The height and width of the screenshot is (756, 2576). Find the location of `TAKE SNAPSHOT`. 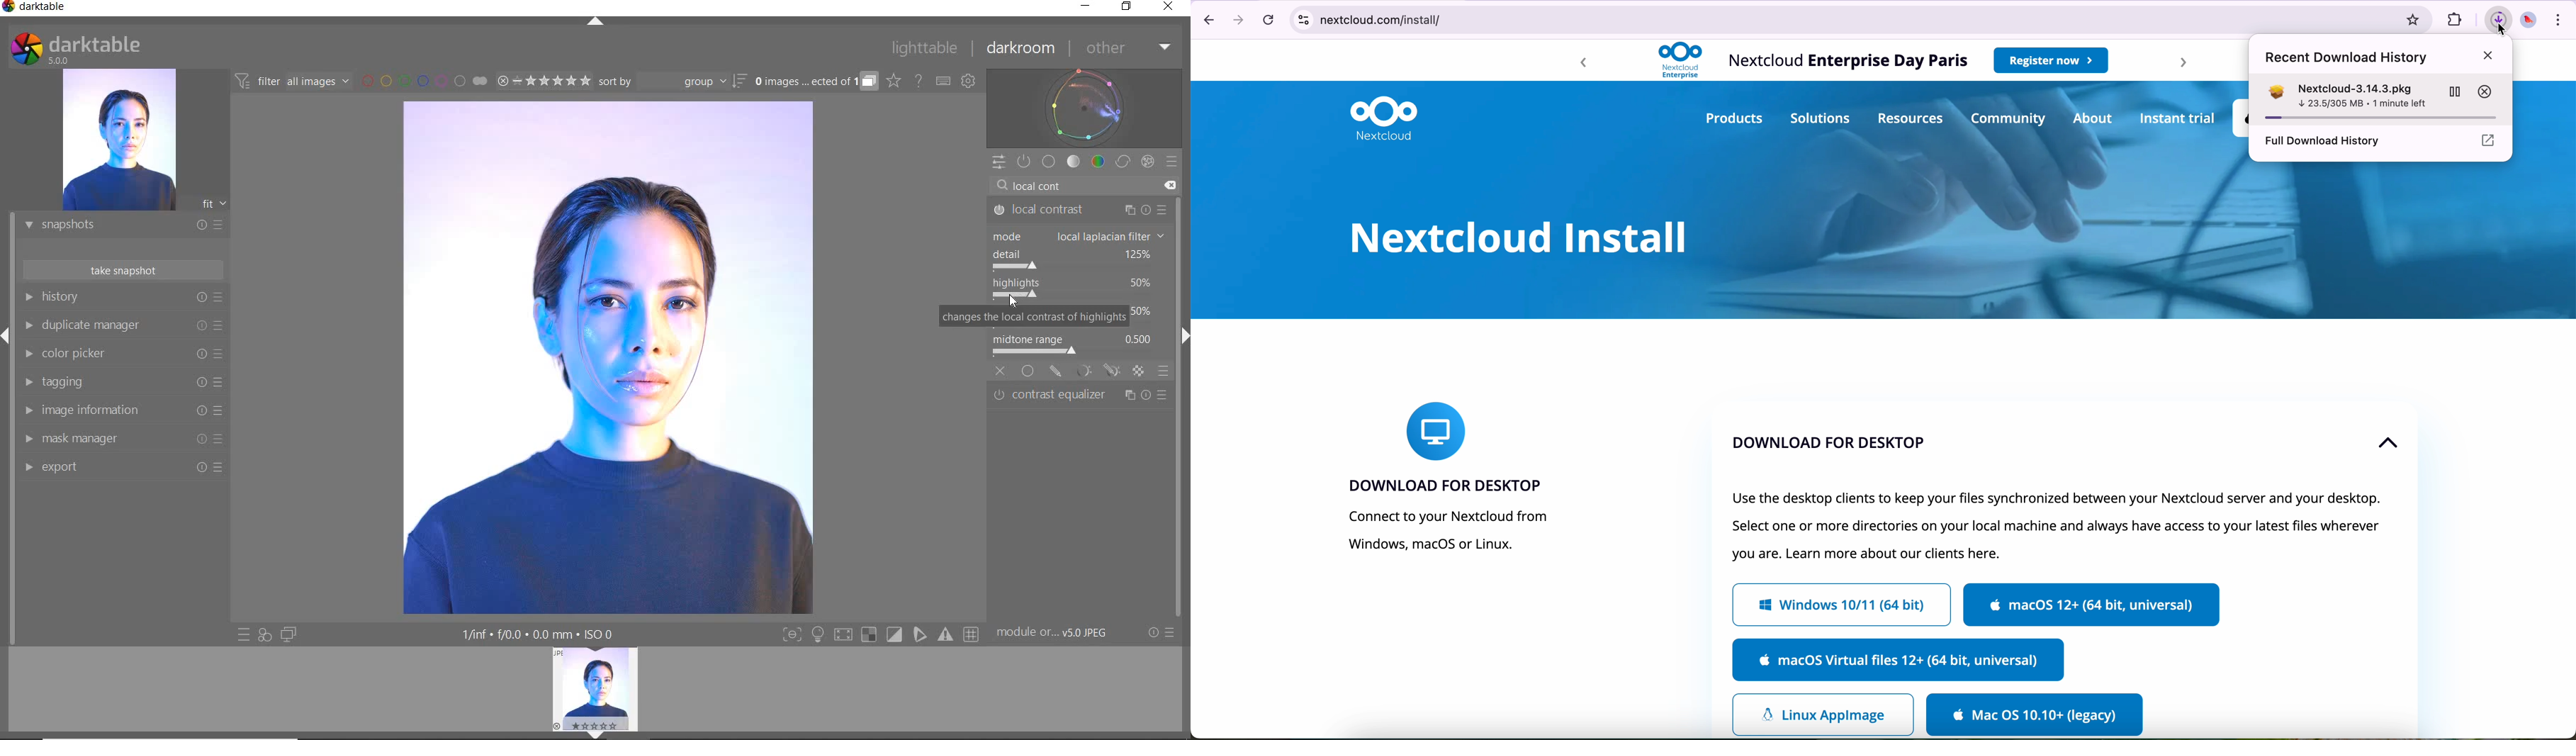

TAKE SNAPSHOT is located at coordinates (122, 269).